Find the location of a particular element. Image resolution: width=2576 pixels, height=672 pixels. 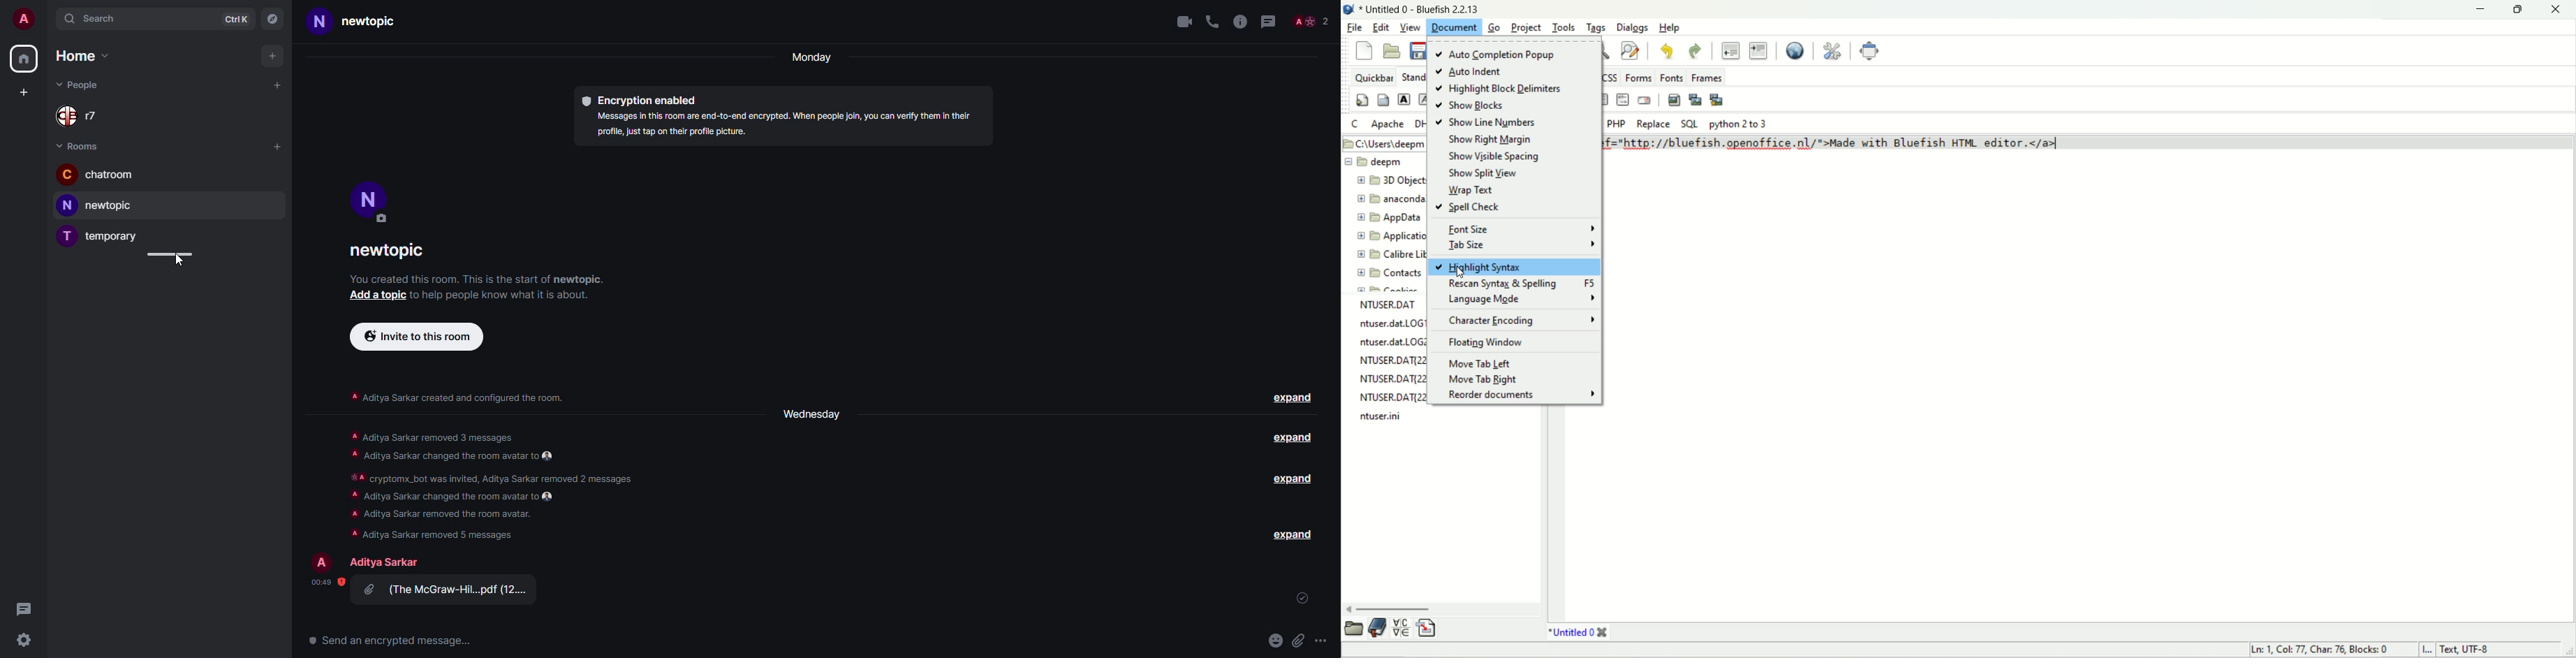

insert thumbnail is located at coordinates (1695, 101).